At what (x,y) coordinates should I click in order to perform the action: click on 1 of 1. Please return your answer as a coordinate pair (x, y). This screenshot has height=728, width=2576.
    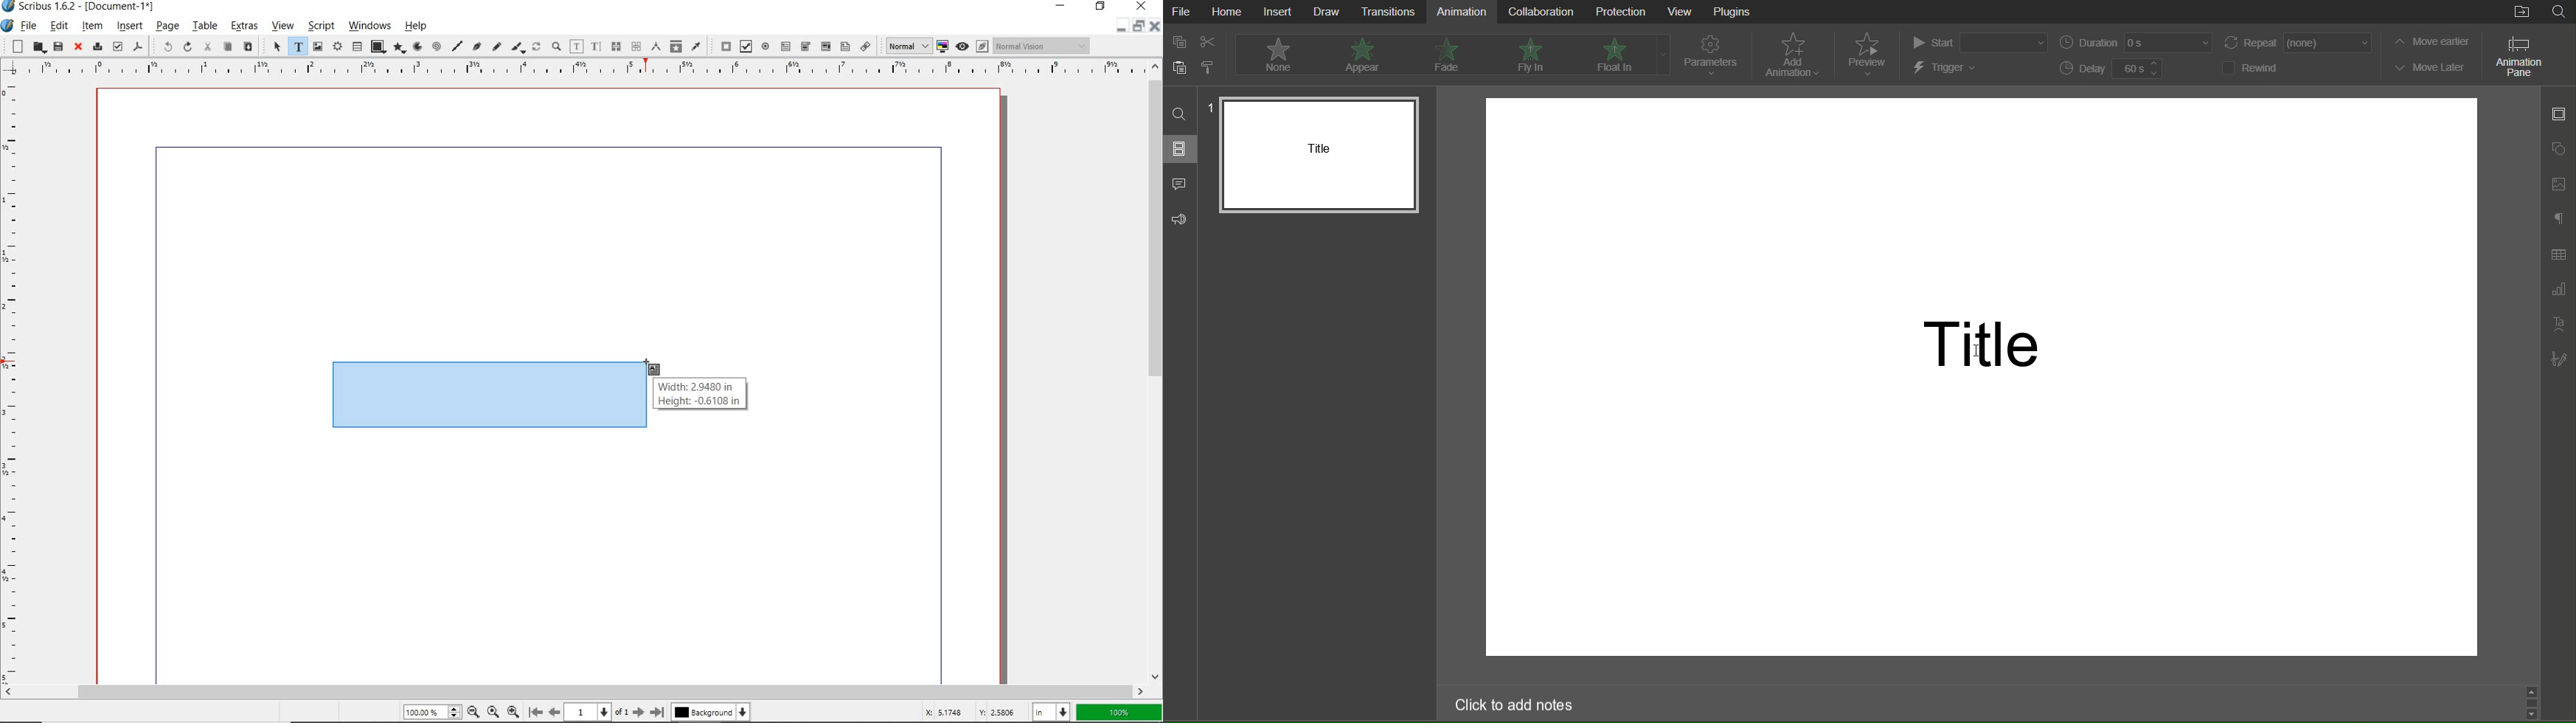
    Looking at the image, I should click on (596, 712).